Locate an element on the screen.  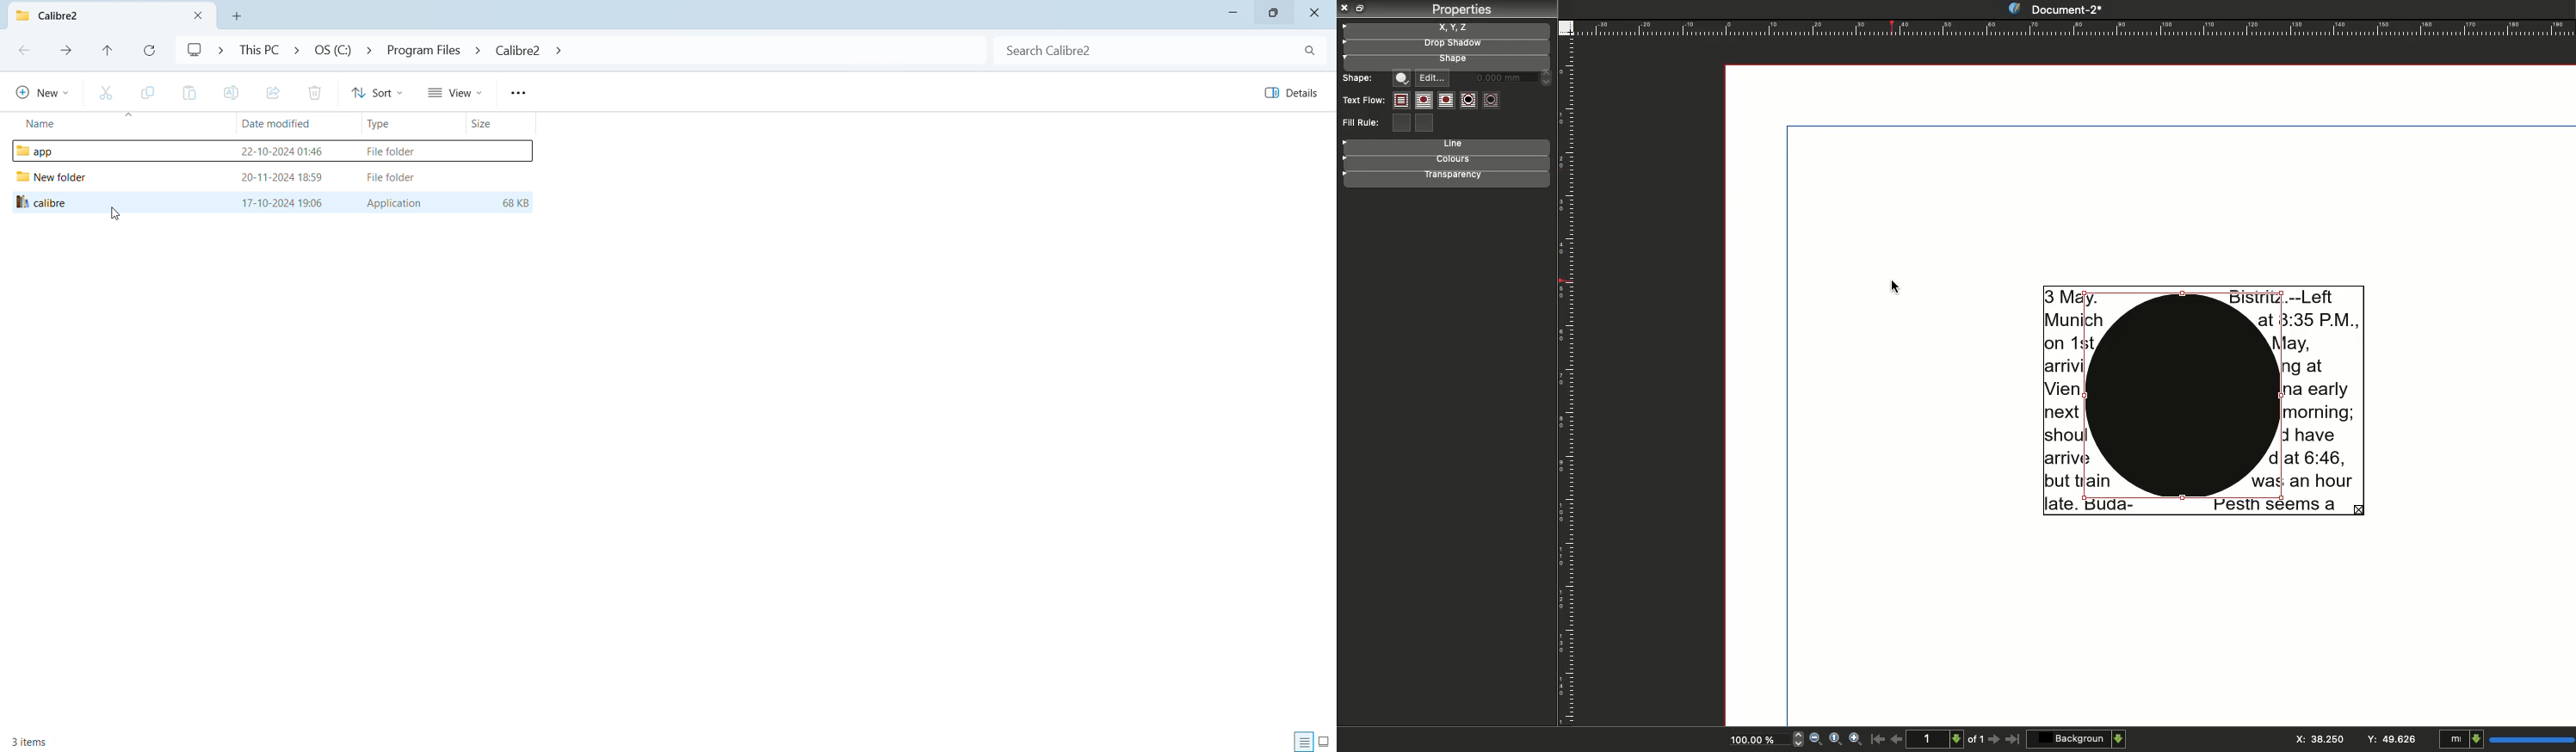
Drop shadow is located at coordinates (1446, 43).